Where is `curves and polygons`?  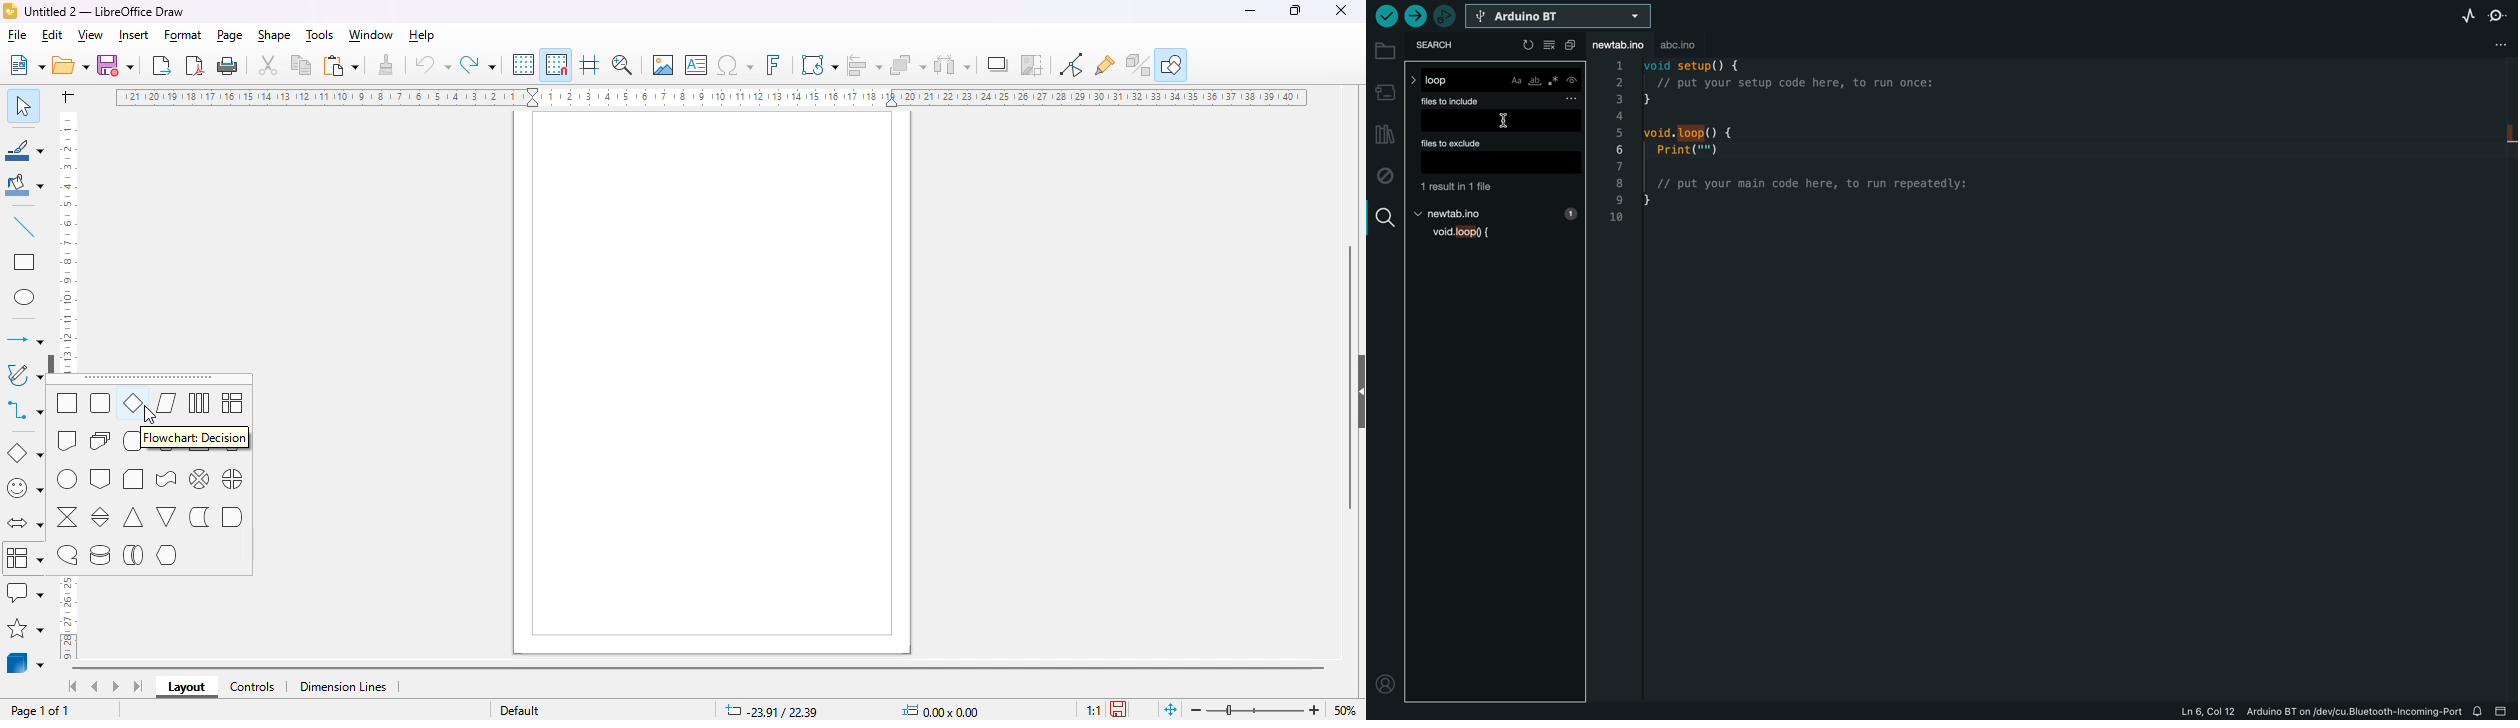
curves and polygons is located at coordinates (25, 372).